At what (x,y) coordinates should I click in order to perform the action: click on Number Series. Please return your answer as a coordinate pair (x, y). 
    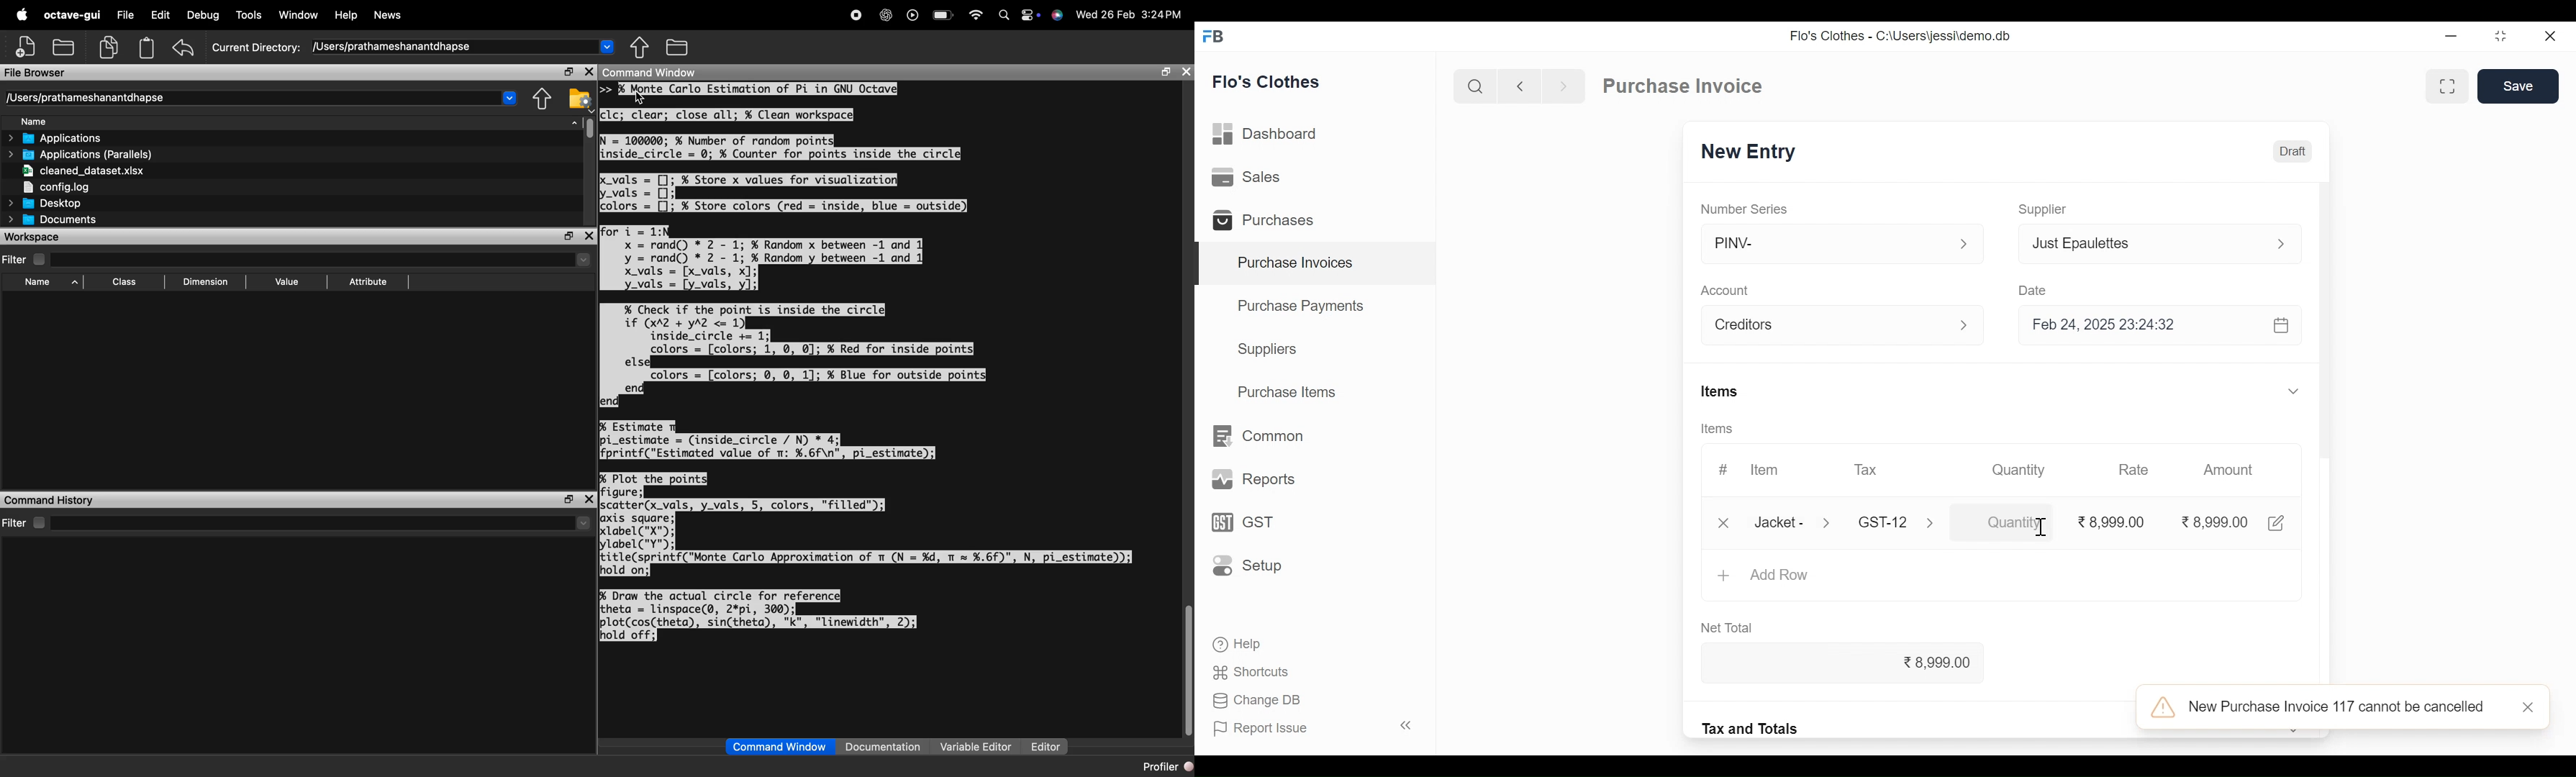
    Looking at the image, I should click on (1745, 208).